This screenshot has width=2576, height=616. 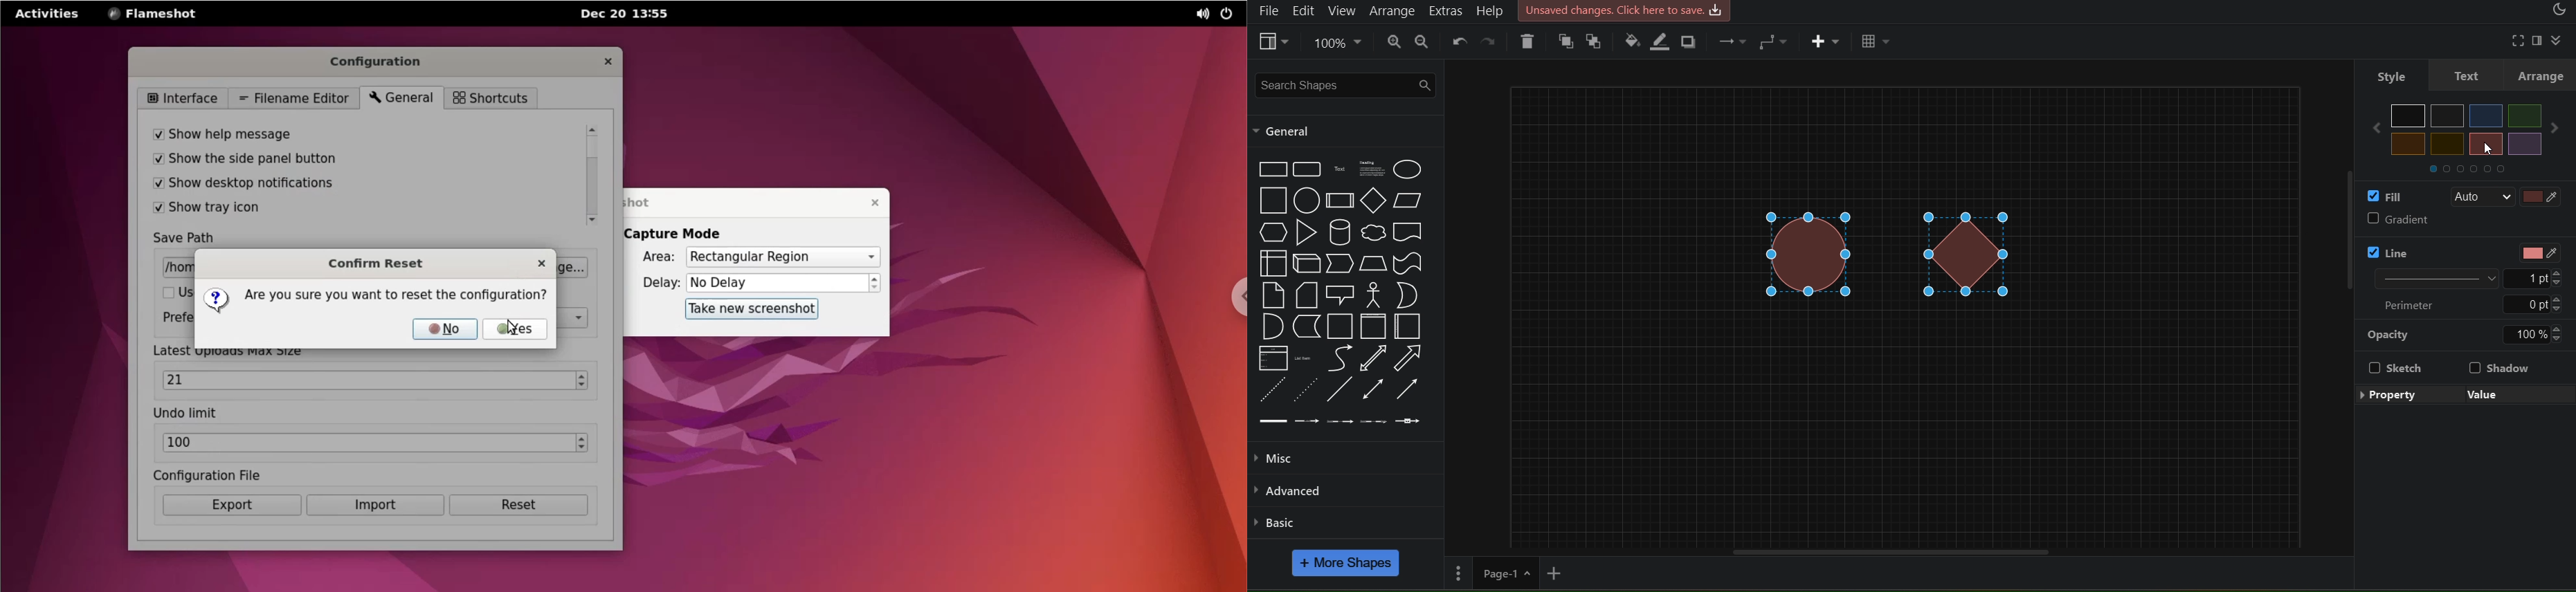 I want to click on line, so click(x=2461, y=252).